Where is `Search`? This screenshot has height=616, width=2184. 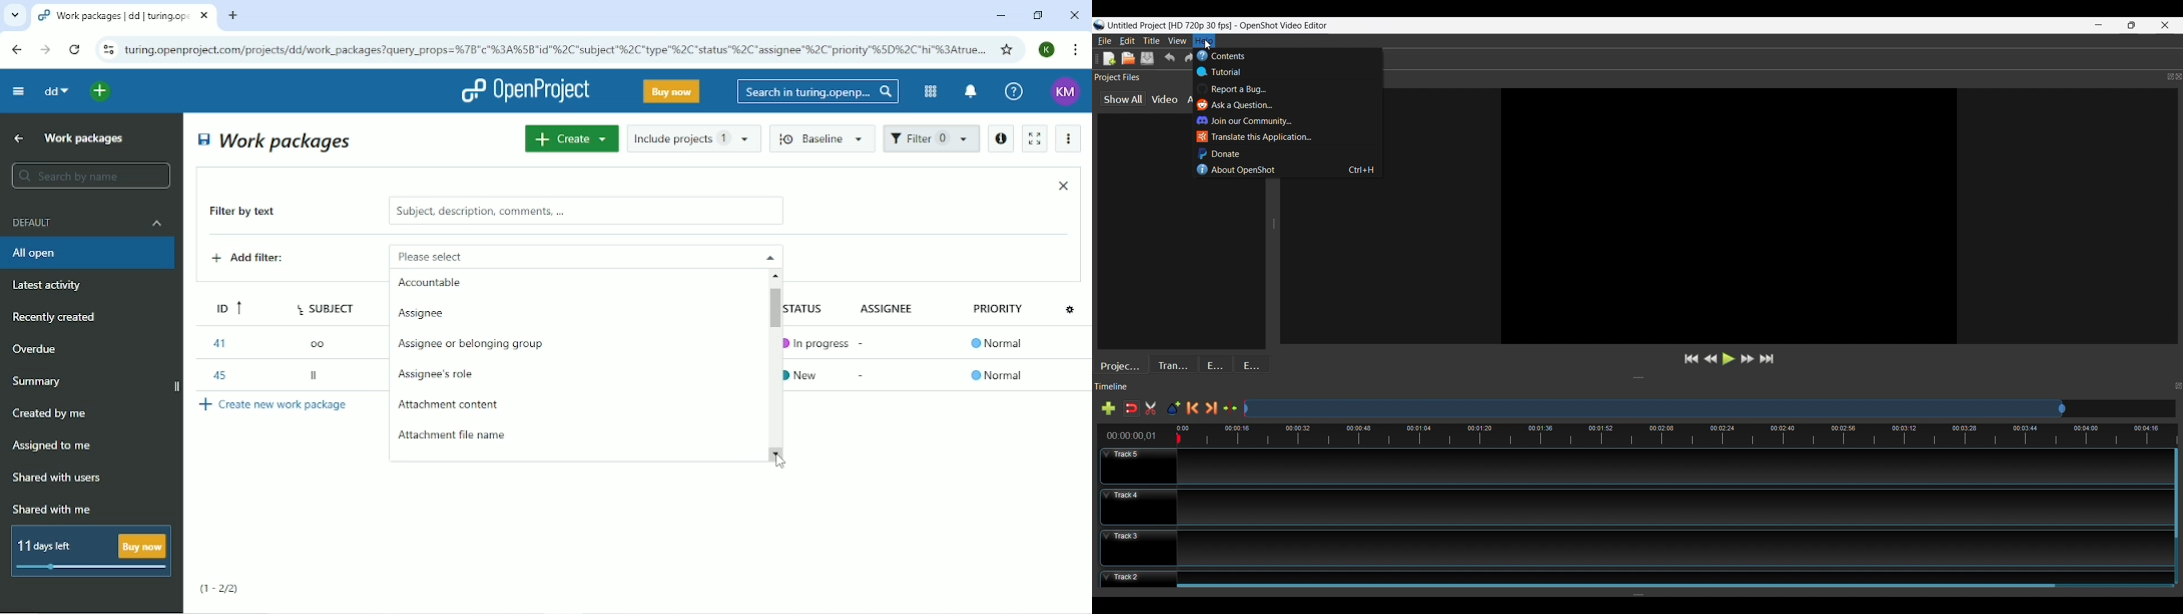
Search is located at coordinates (818, 91).